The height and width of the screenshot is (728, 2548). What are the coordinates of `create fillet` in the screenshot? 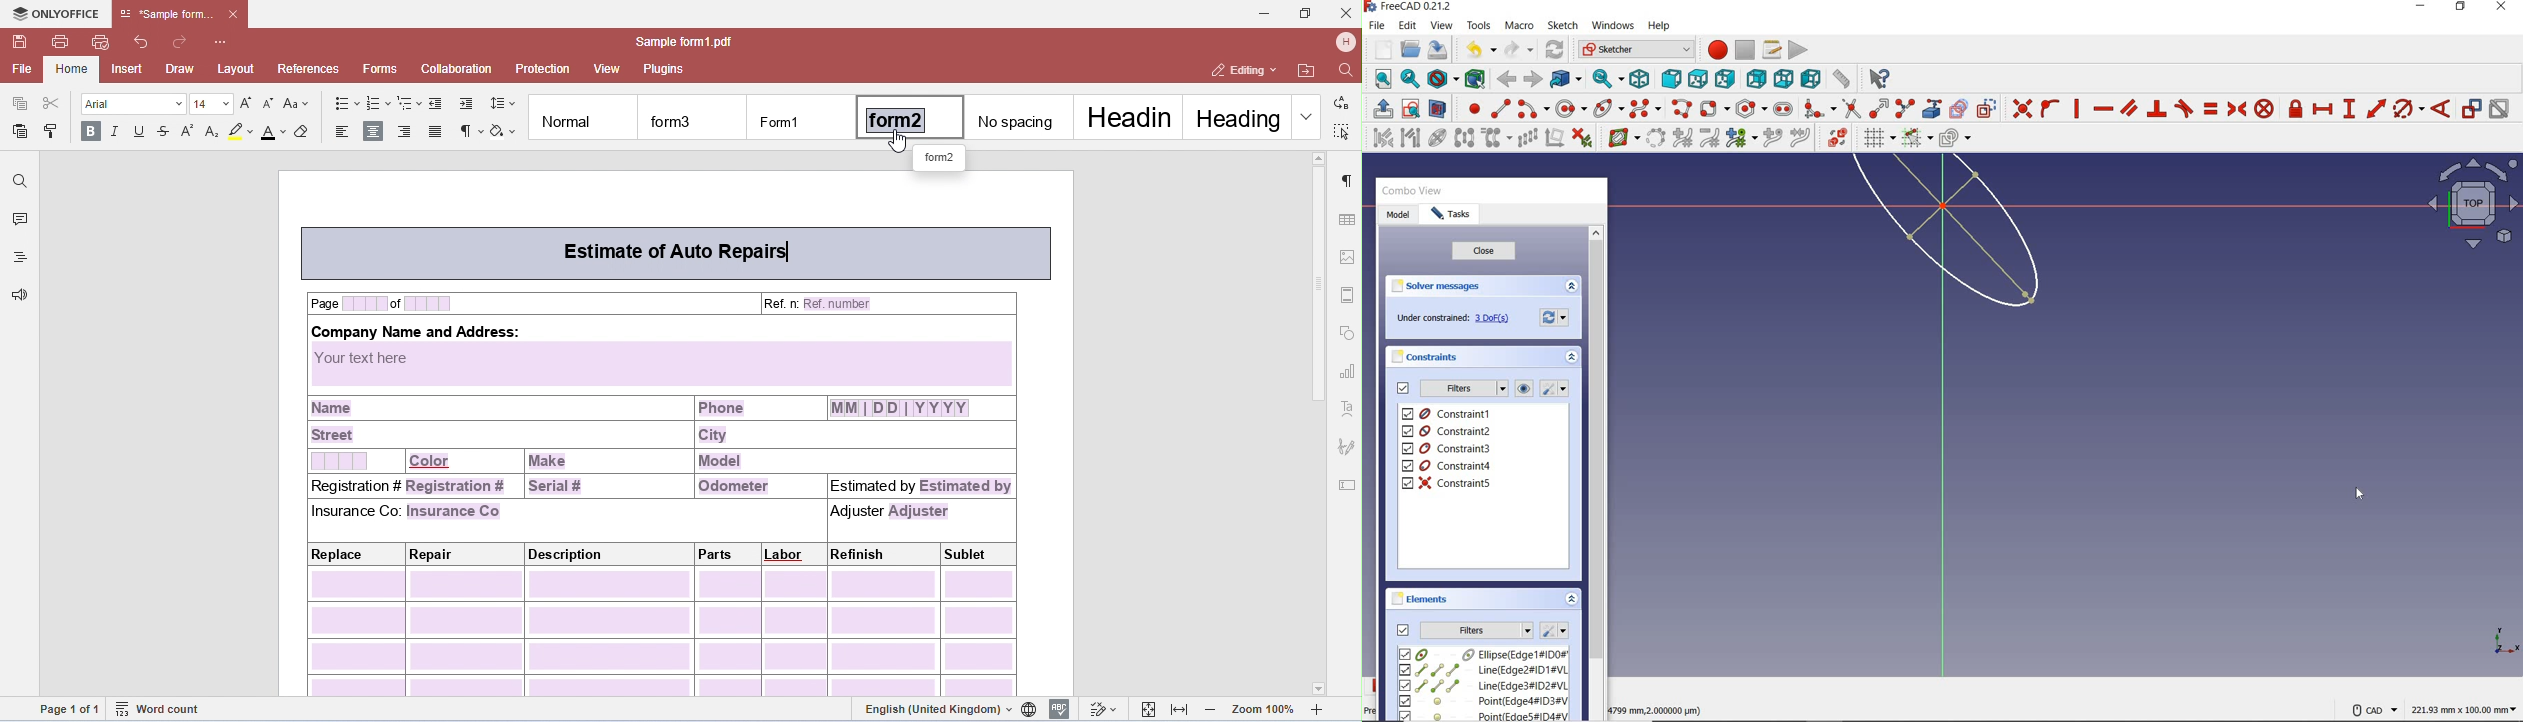 It's located at (1820, 107).